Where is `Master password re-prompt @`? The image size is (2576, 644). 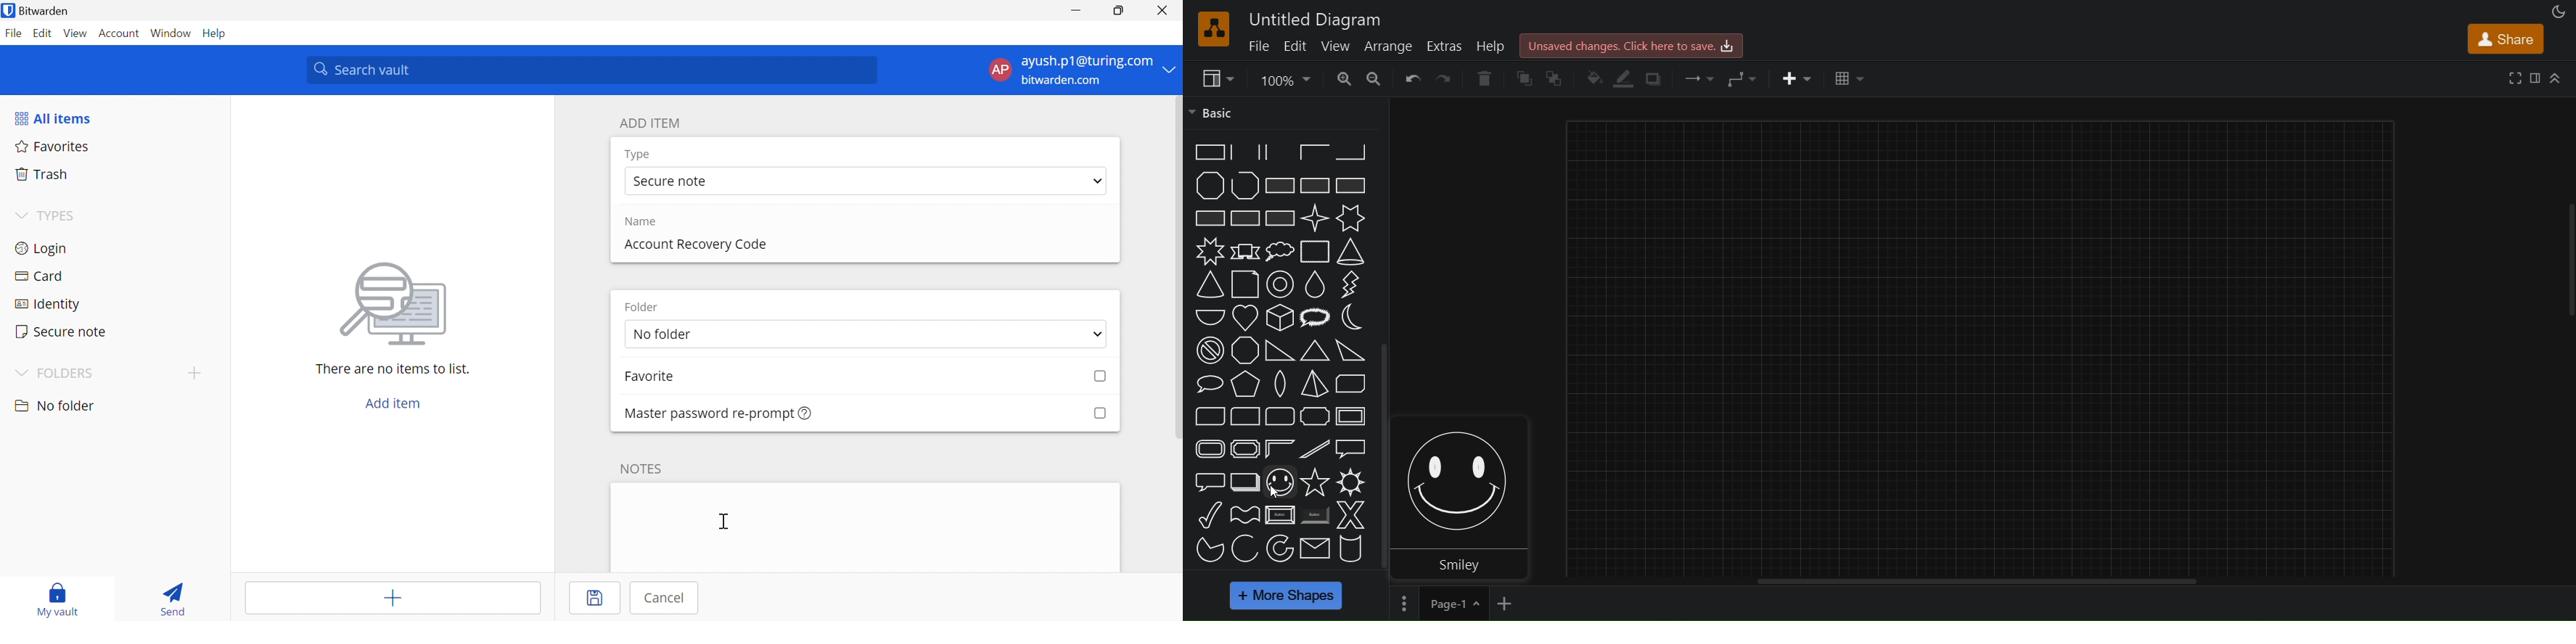
Master password re-prompt @ is located at coordinates (703, 412).